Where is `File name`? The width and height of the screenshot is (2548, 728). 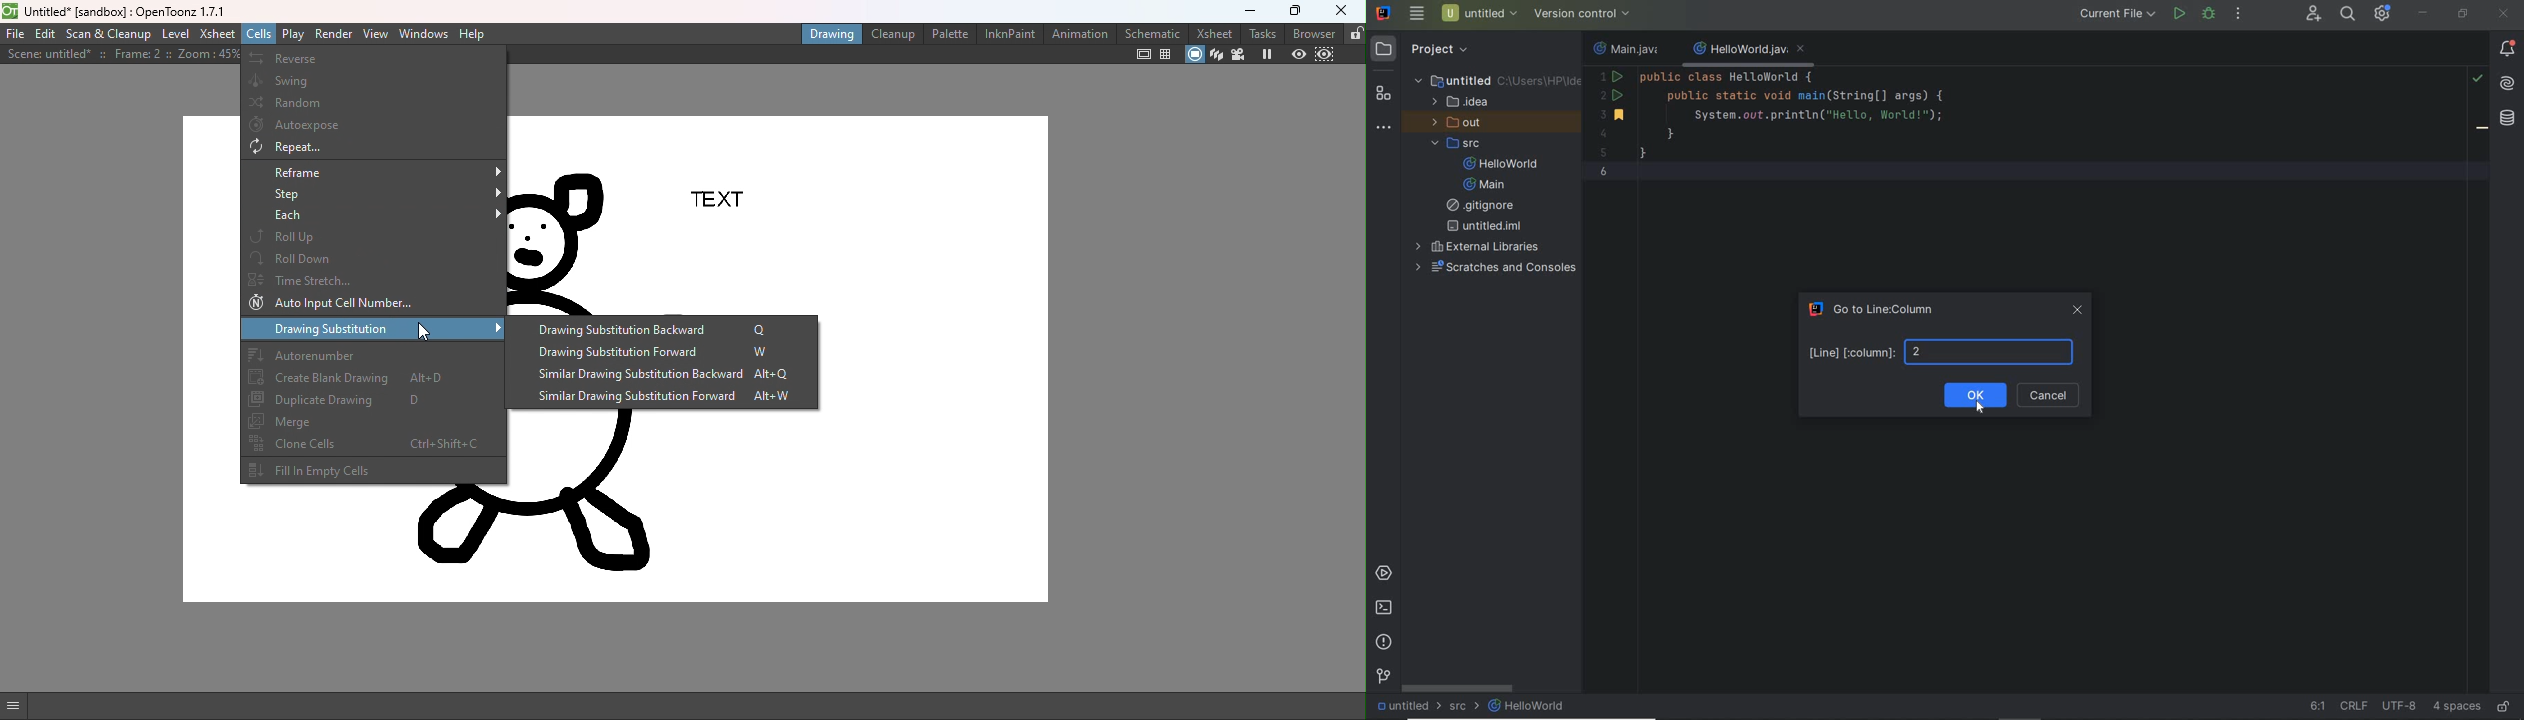
File name is located at coordinates (124, 10).